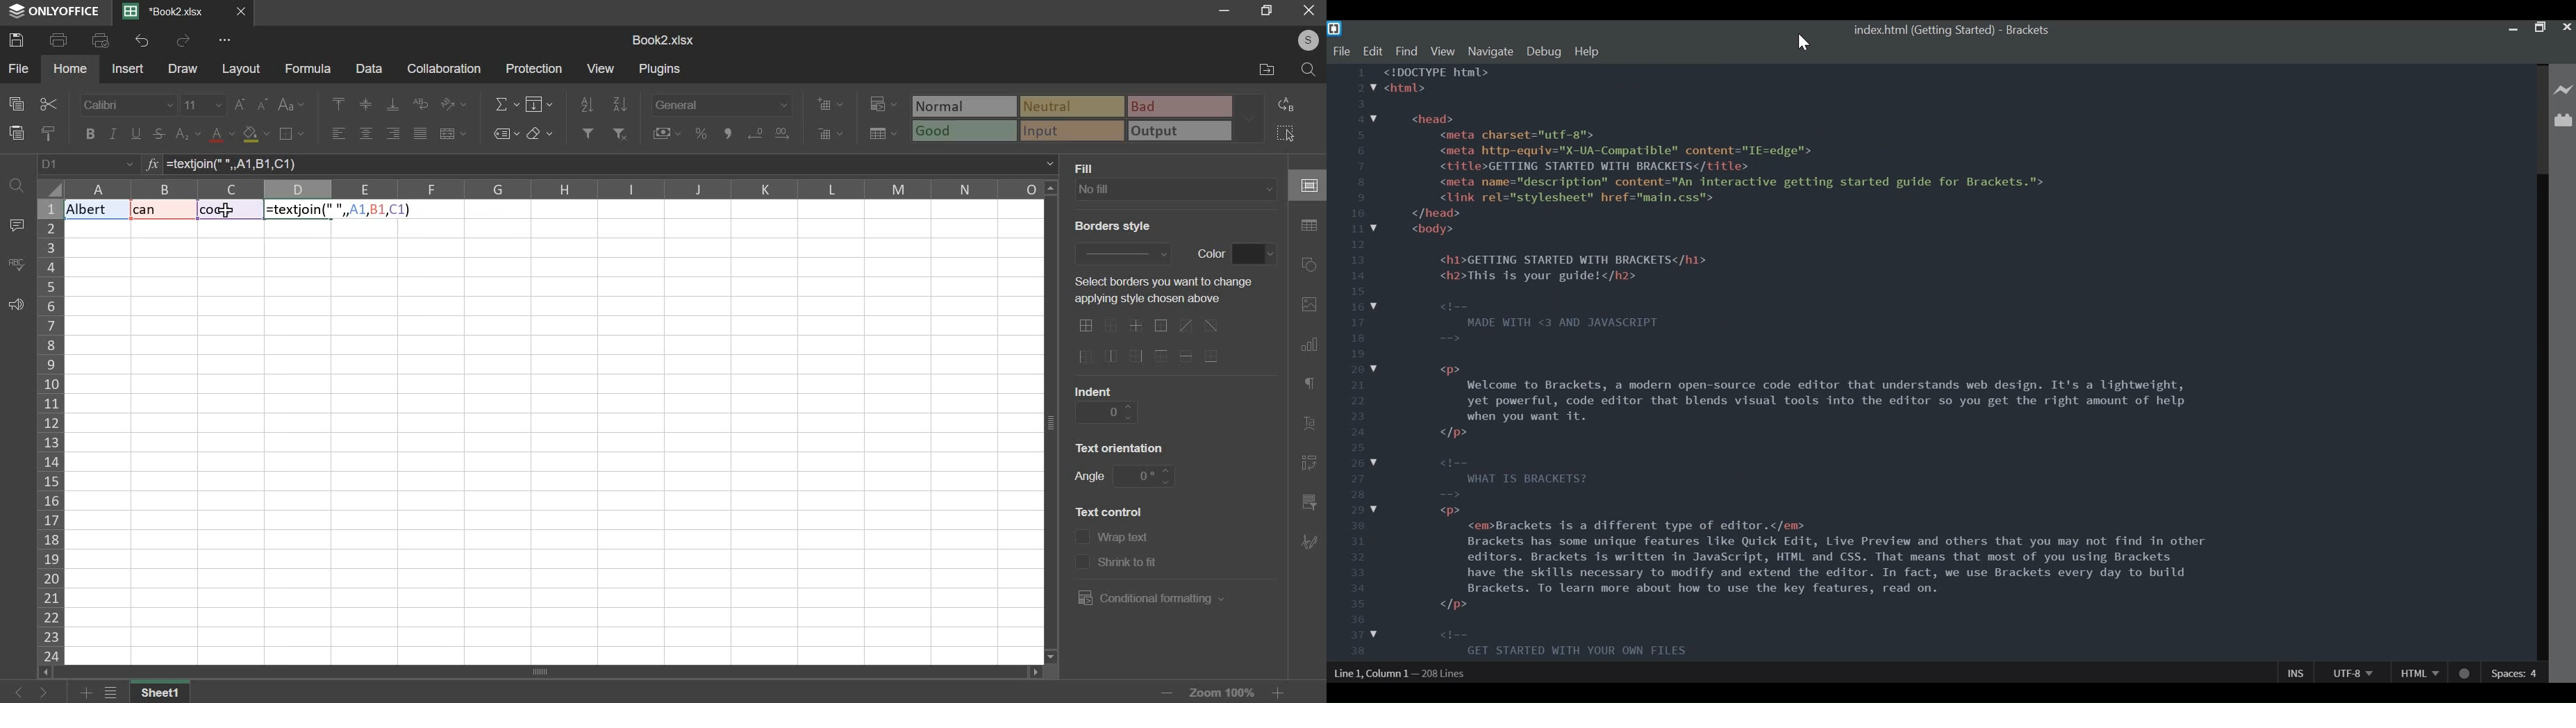 The width and height of the screenshot is (2576, 728). Describe the element at coordinates (394, 133) in the screenshot. I see `align right` at that location.